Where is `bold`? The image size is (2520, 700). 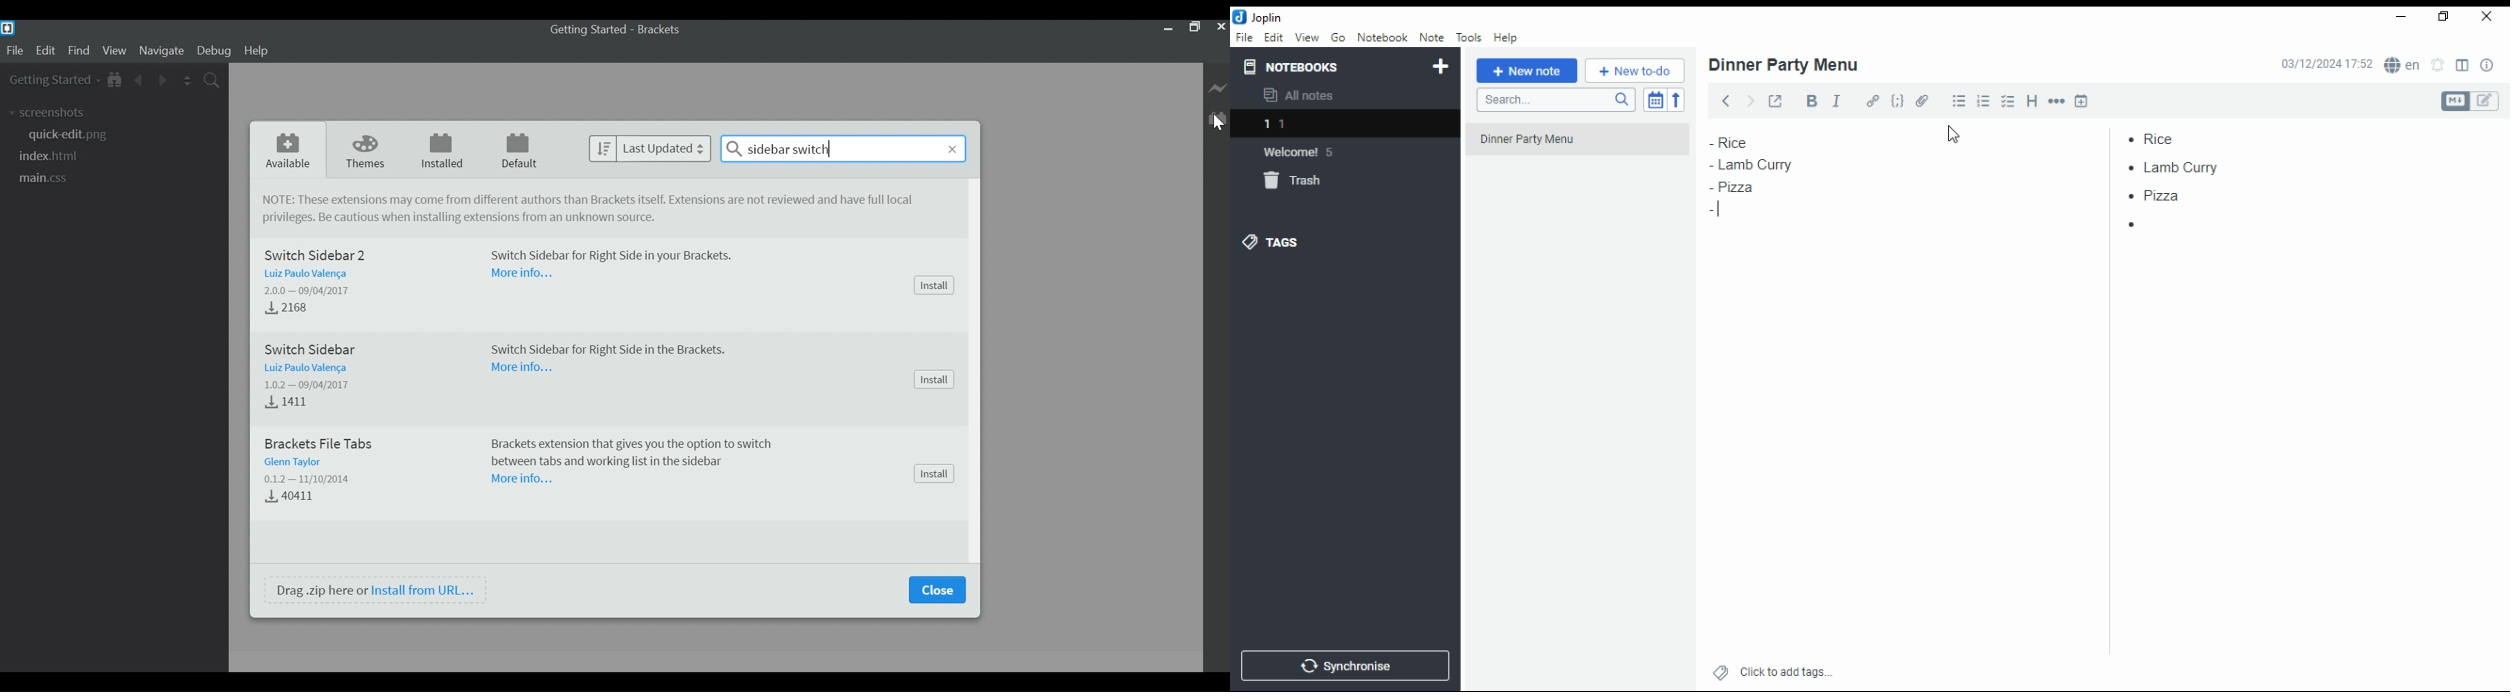 bold is located at coordinates (1808, 101).